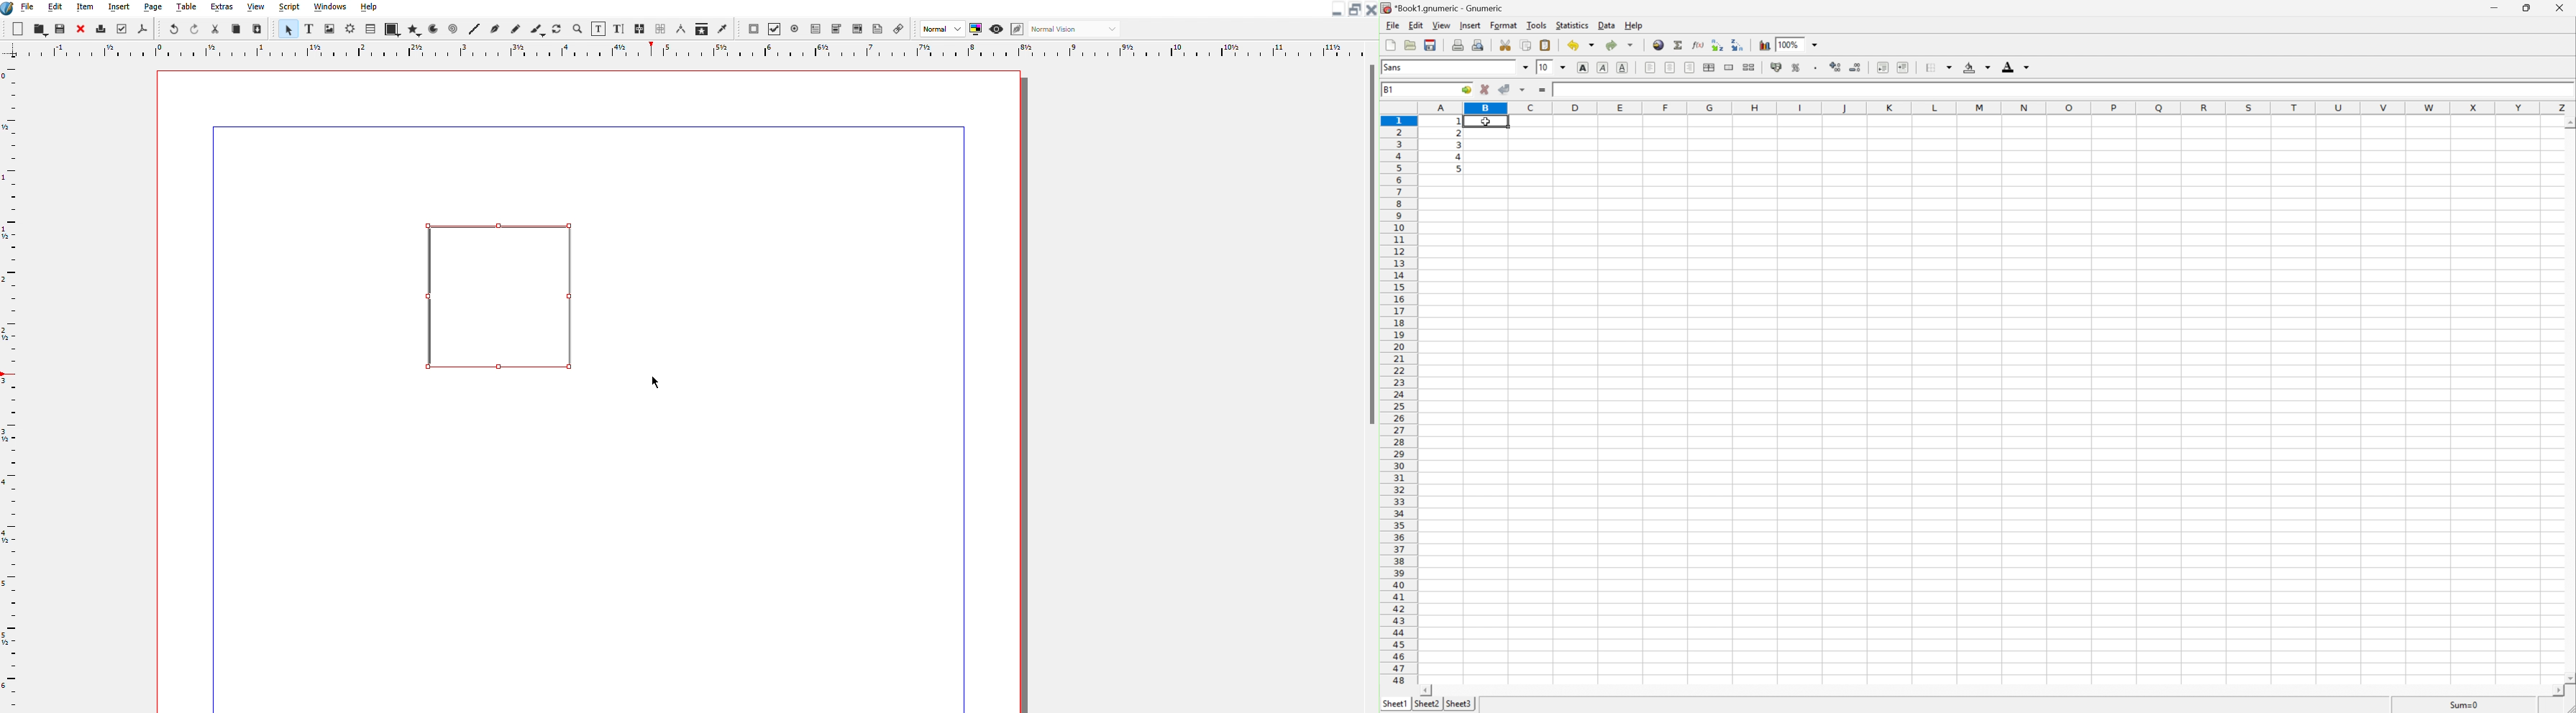 The image size is (2576, 728). Describe the element at coordinates (287, 28) in the screenshot. I see `Pointer` at that location.